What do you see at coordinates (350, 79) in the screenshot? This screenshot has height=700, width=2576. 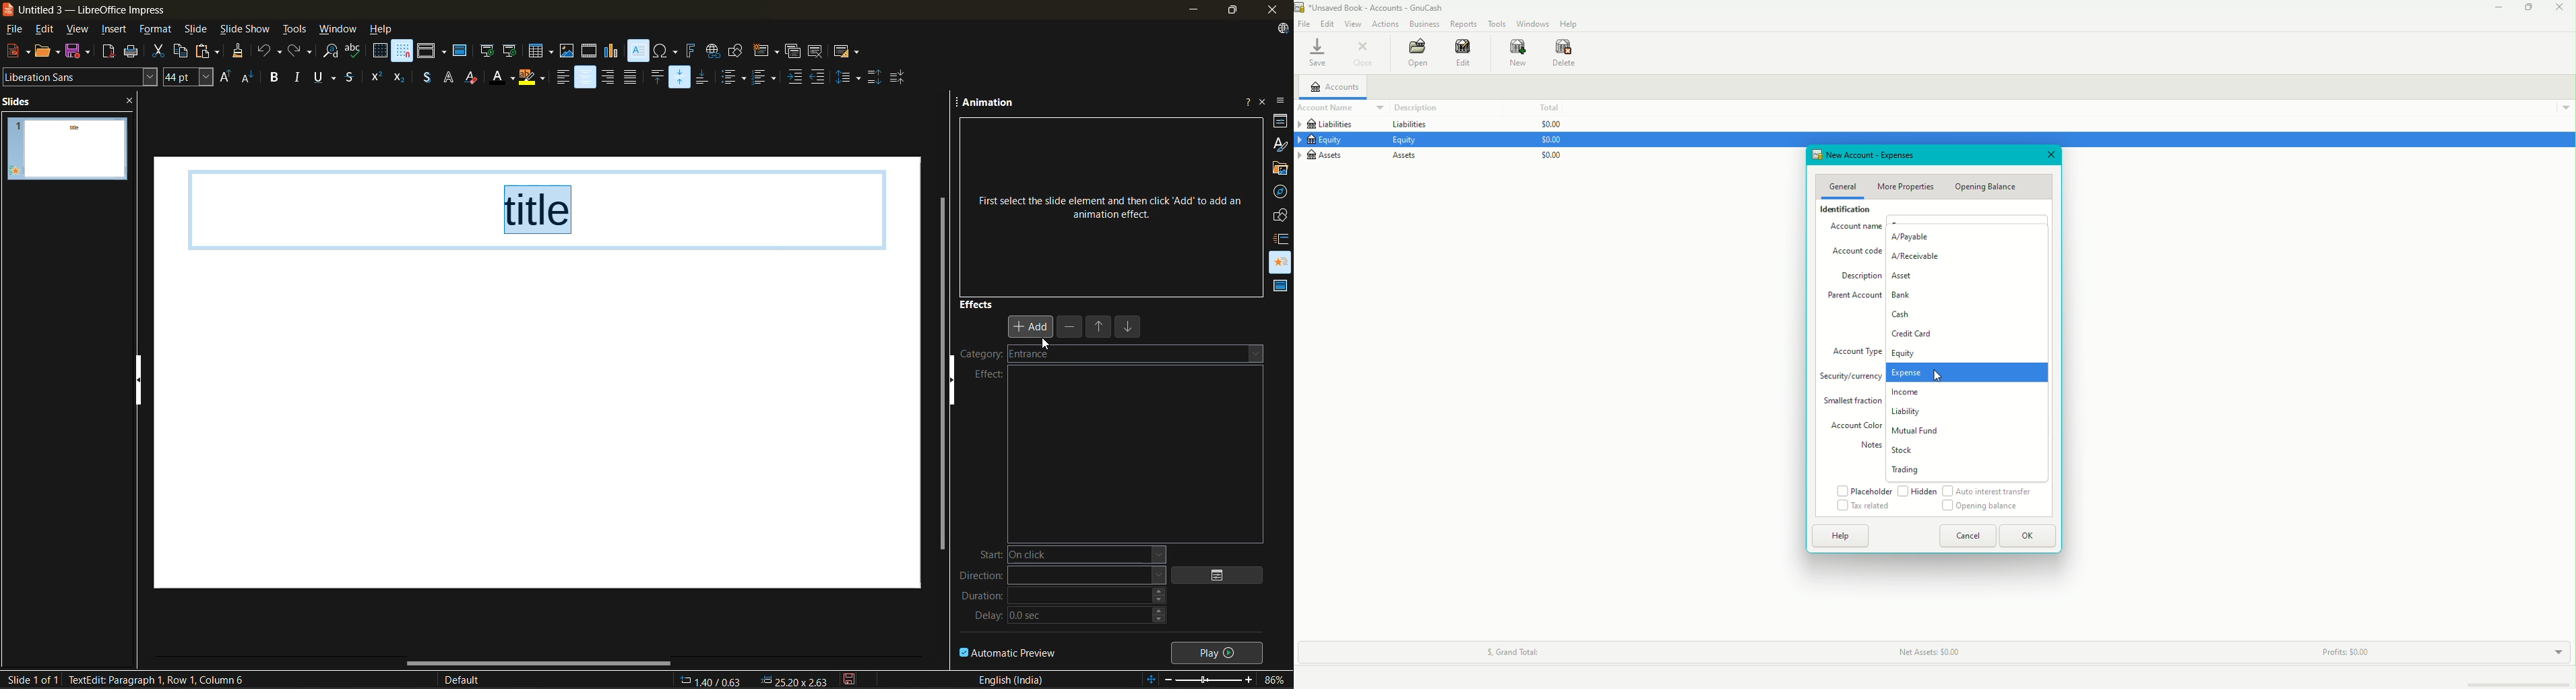 I see `strikethrough` at bounding box center [350, 79].